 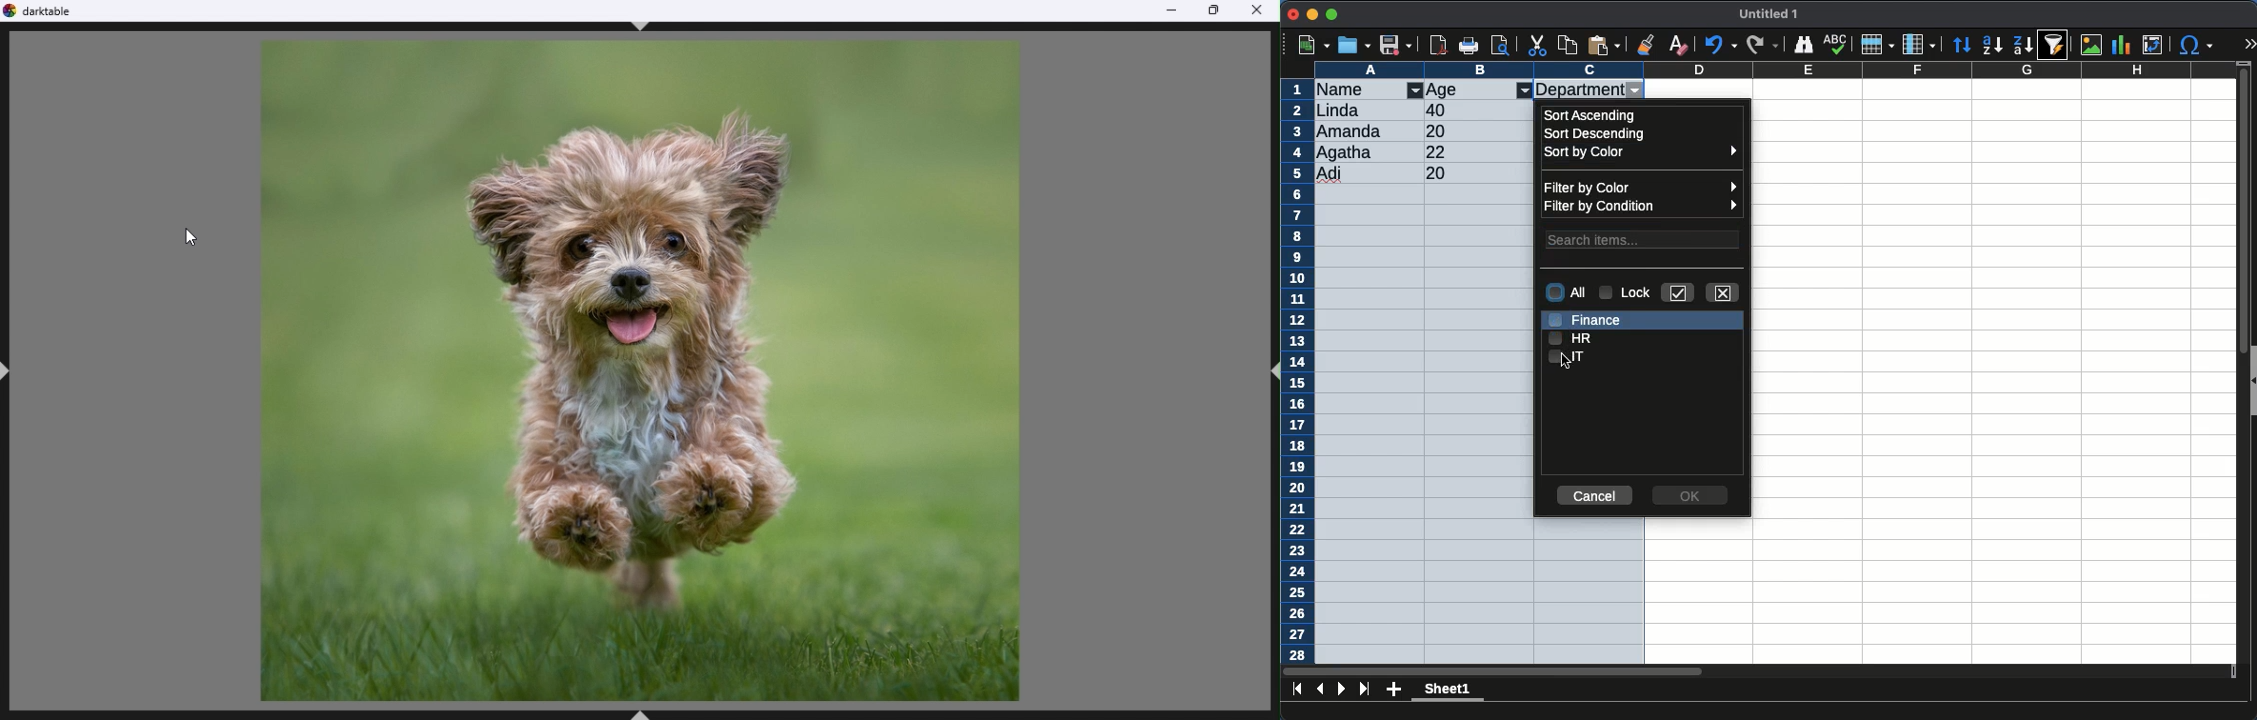 I want to click on minimize, so click(x=1313, y=13).